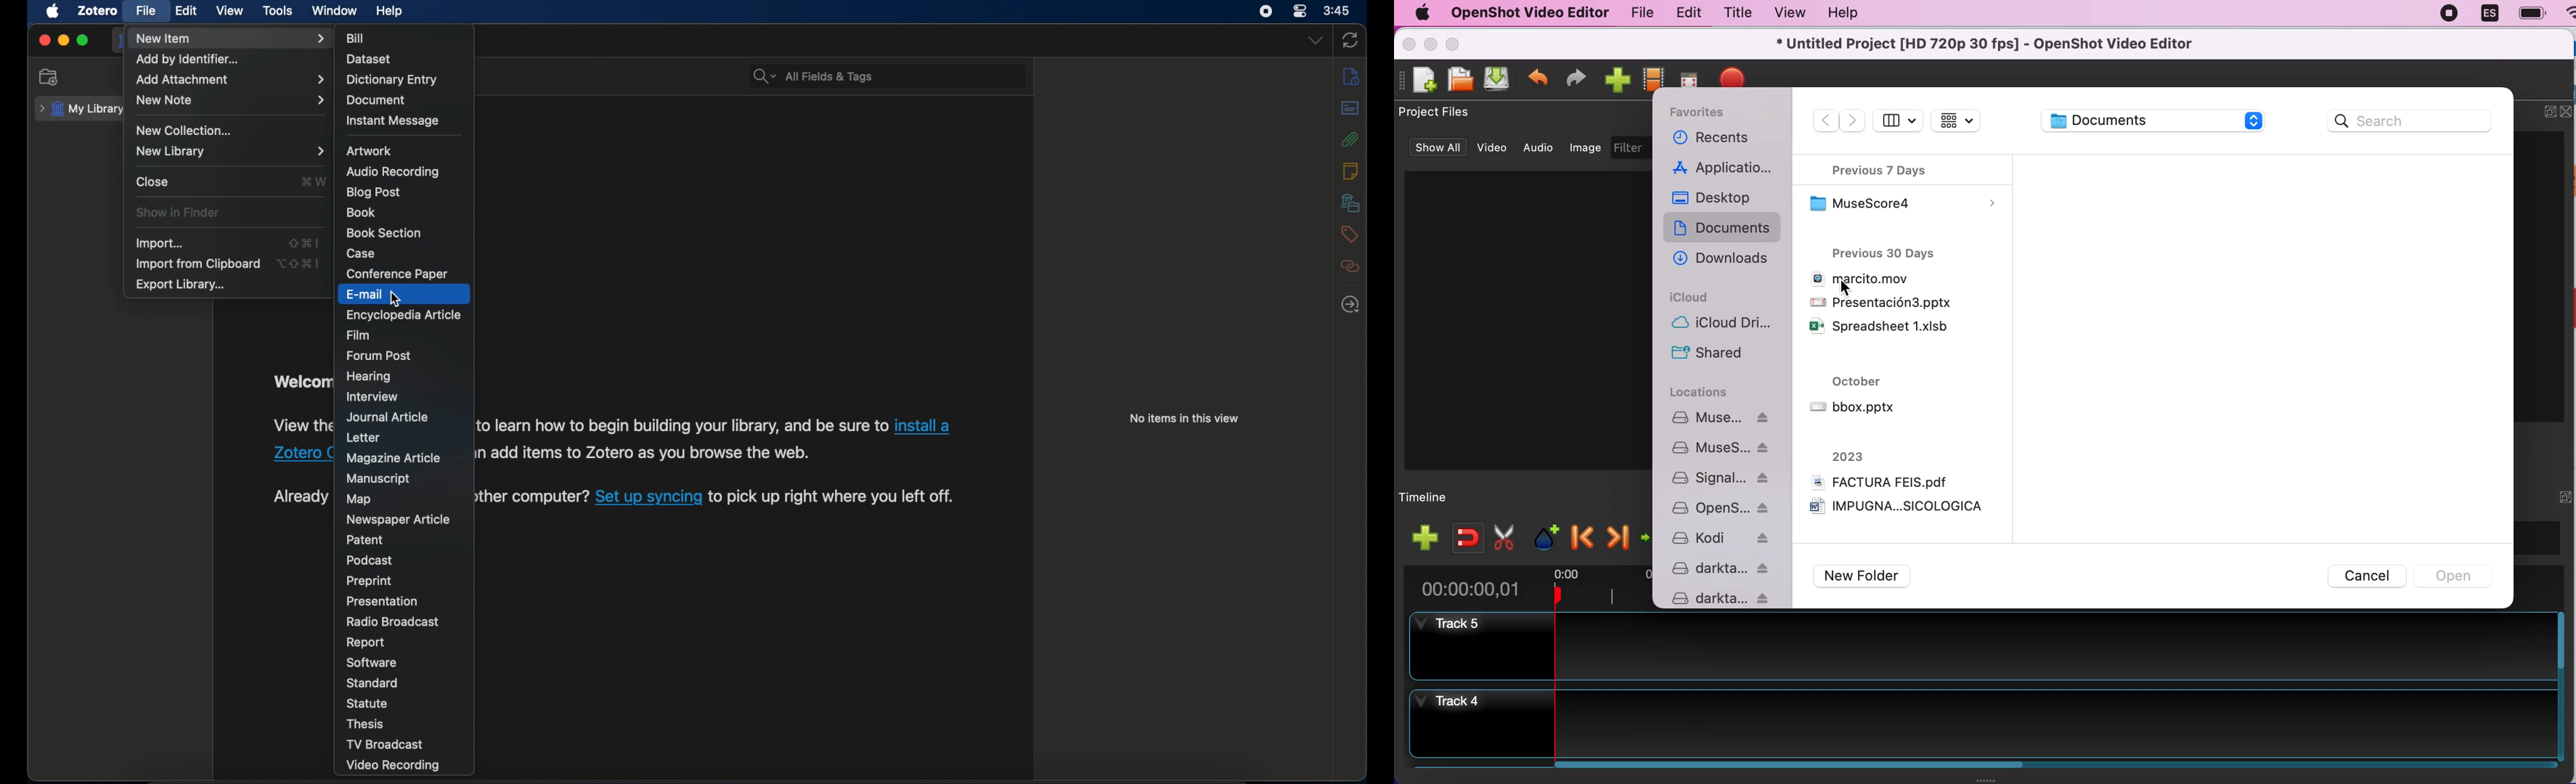 The height and width of the screenshot is (784, 2576). I want to click on folders, so click(1725, 507).